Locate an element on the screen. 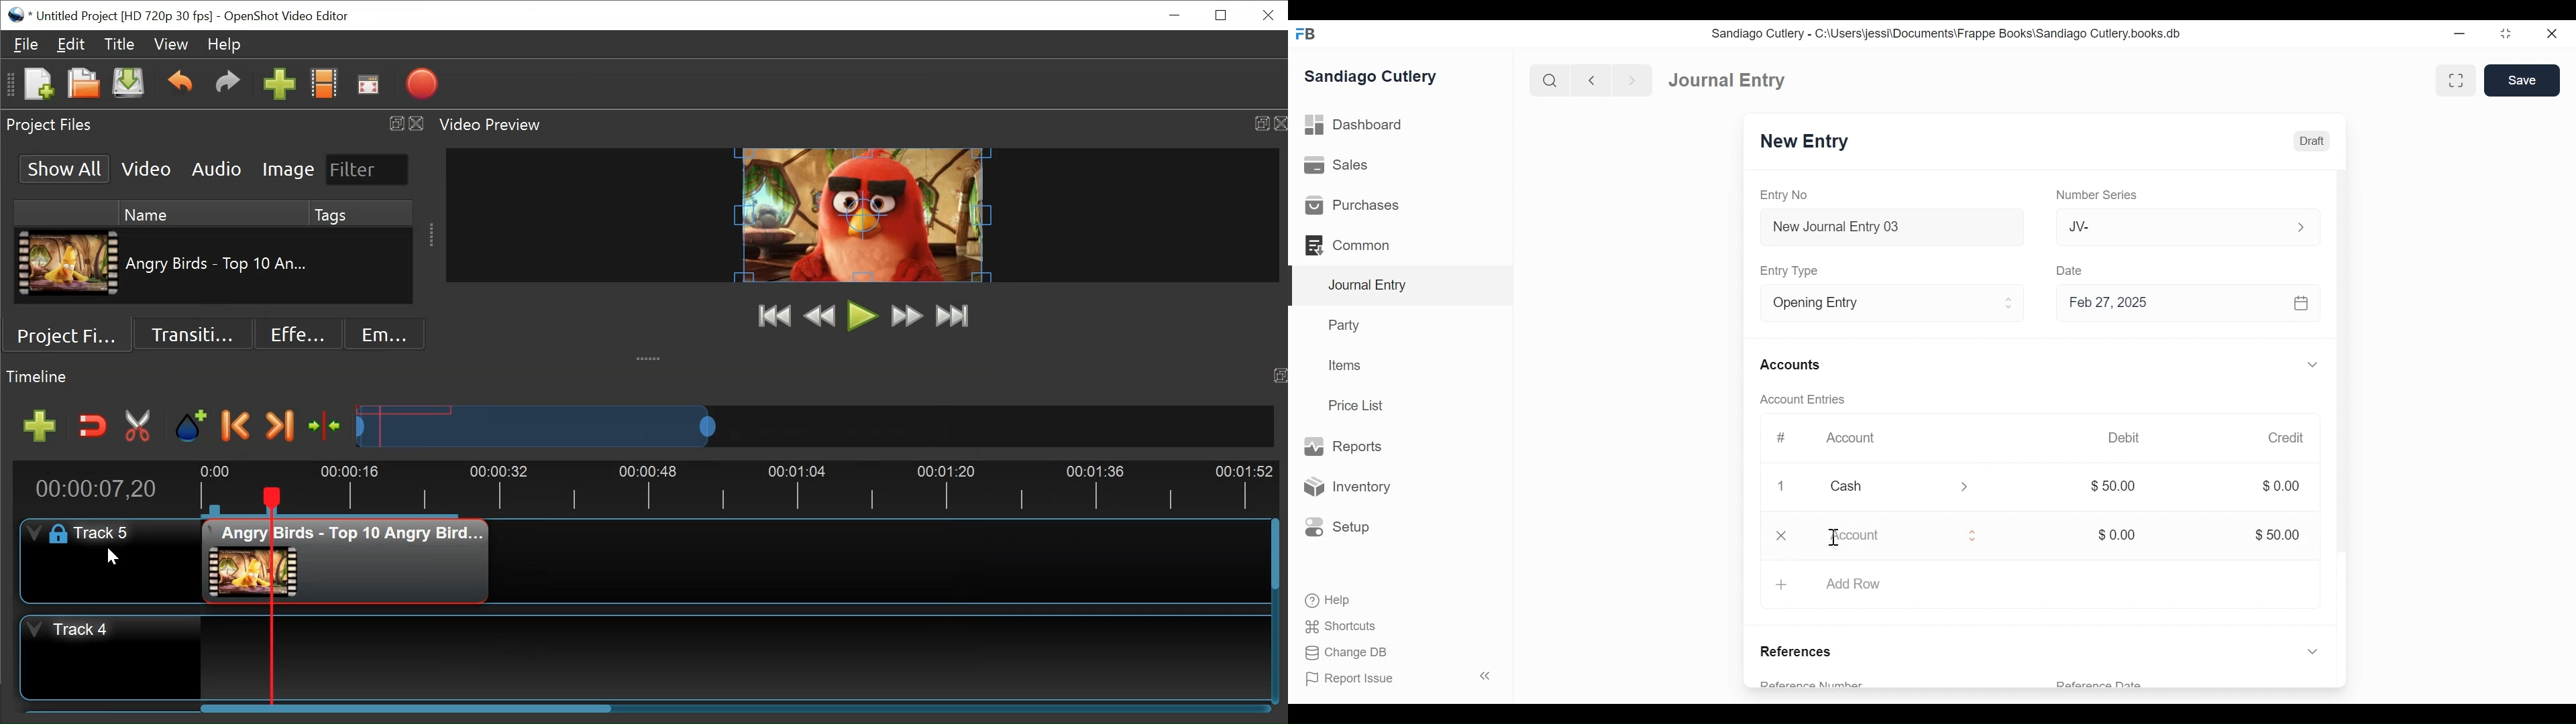  New Journal Entry 03 is located at coordinates (1888, 227).